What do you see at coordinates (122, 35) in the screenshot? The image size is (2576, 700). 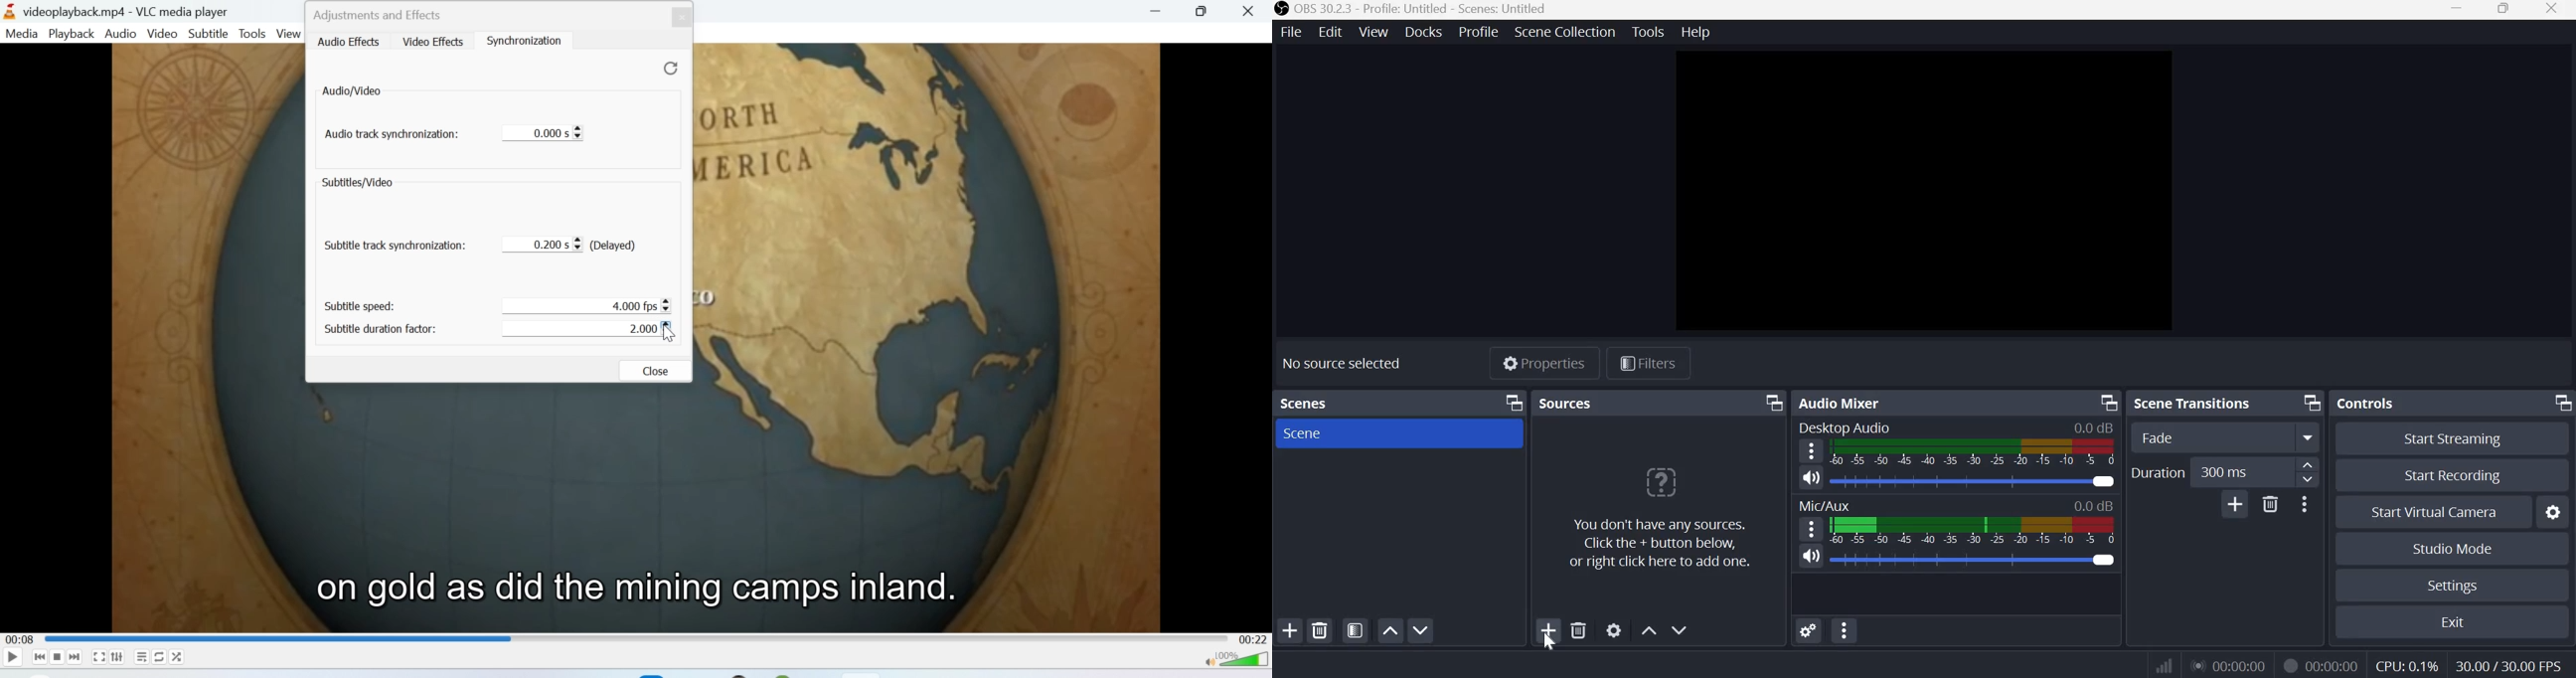 I see `Audio` at bounding box center [122, 35].